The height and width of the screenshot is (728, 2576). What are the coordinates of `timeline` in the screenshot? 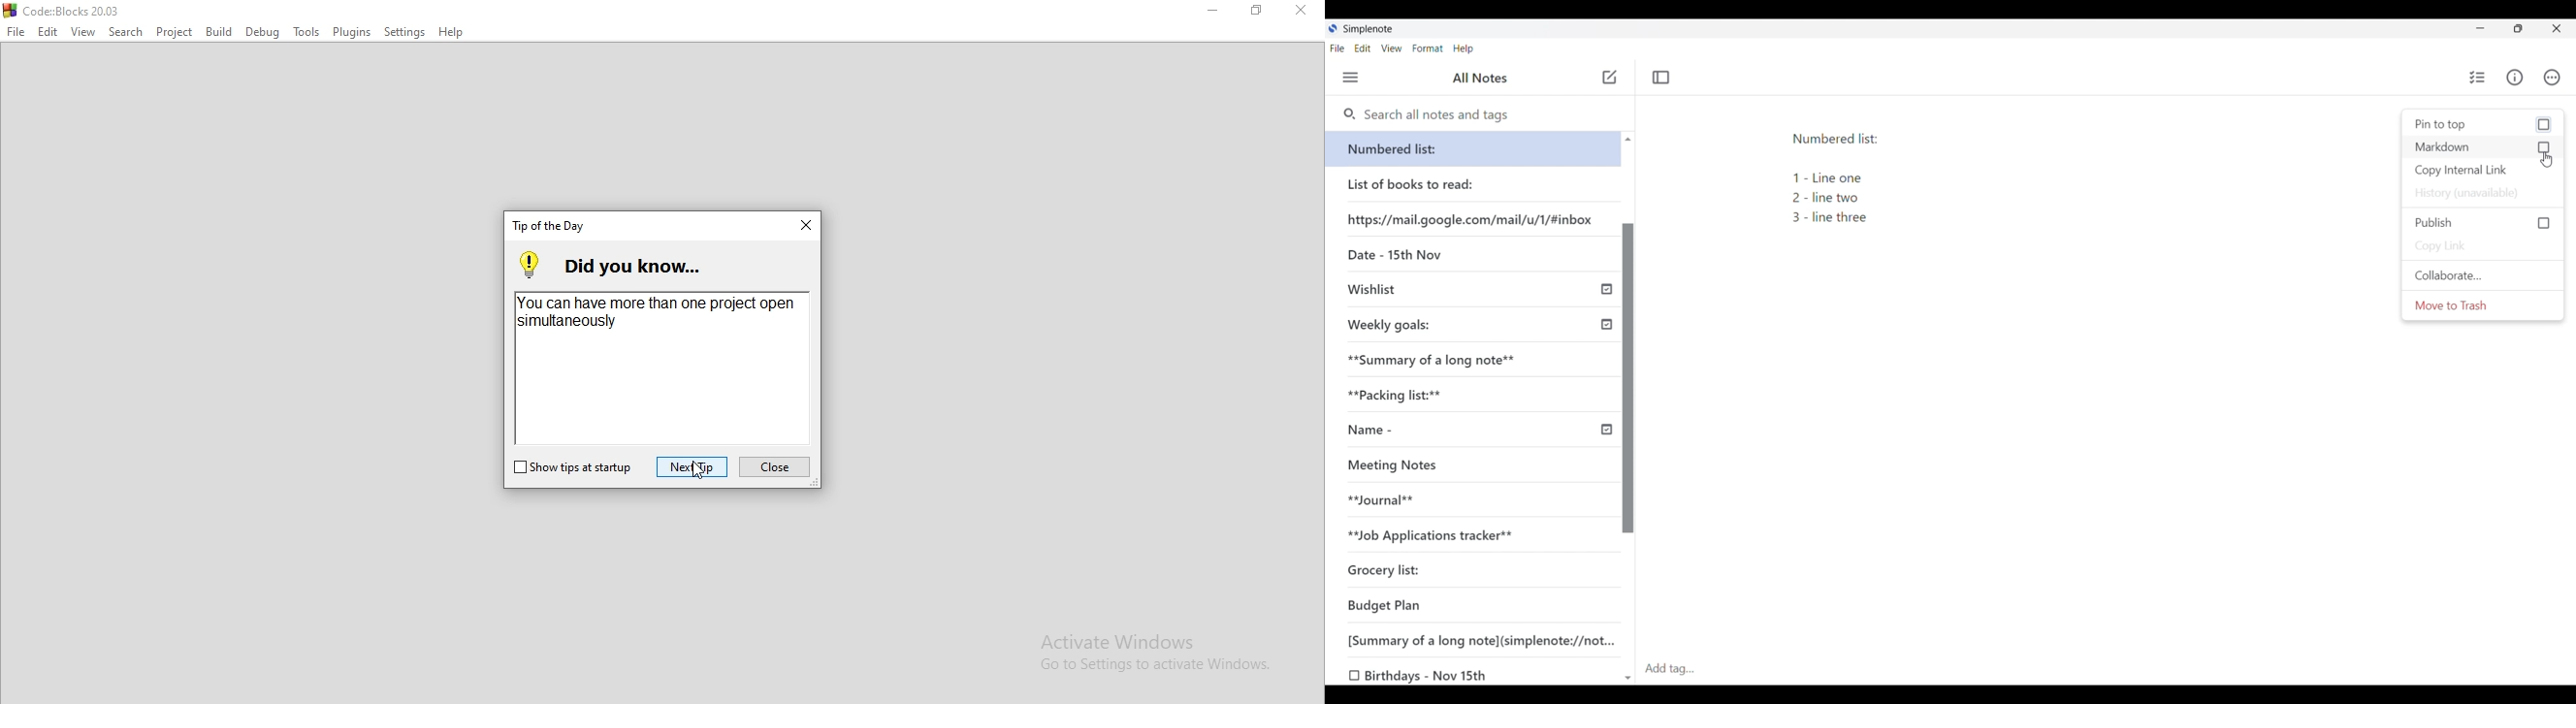 It's located at (1605, 288).